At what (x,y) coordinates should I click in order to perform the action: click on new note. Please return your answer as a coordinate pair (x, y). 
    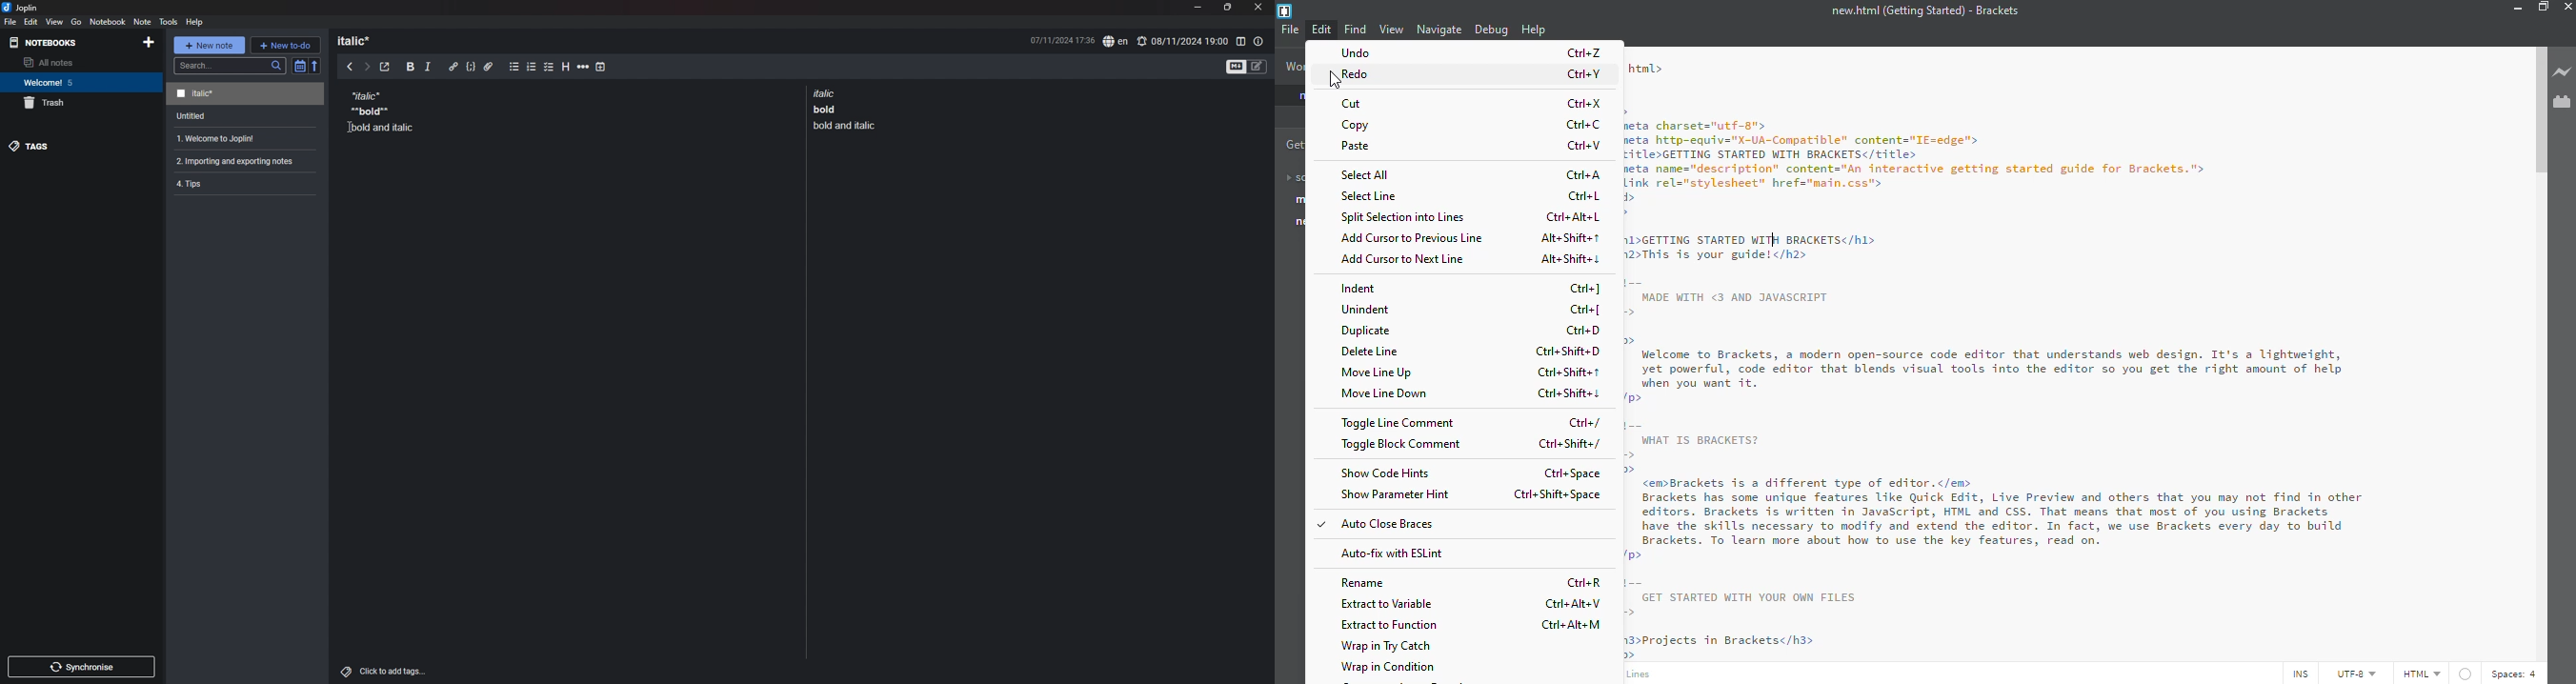
    Looking at the image, I should click on (209, 45).